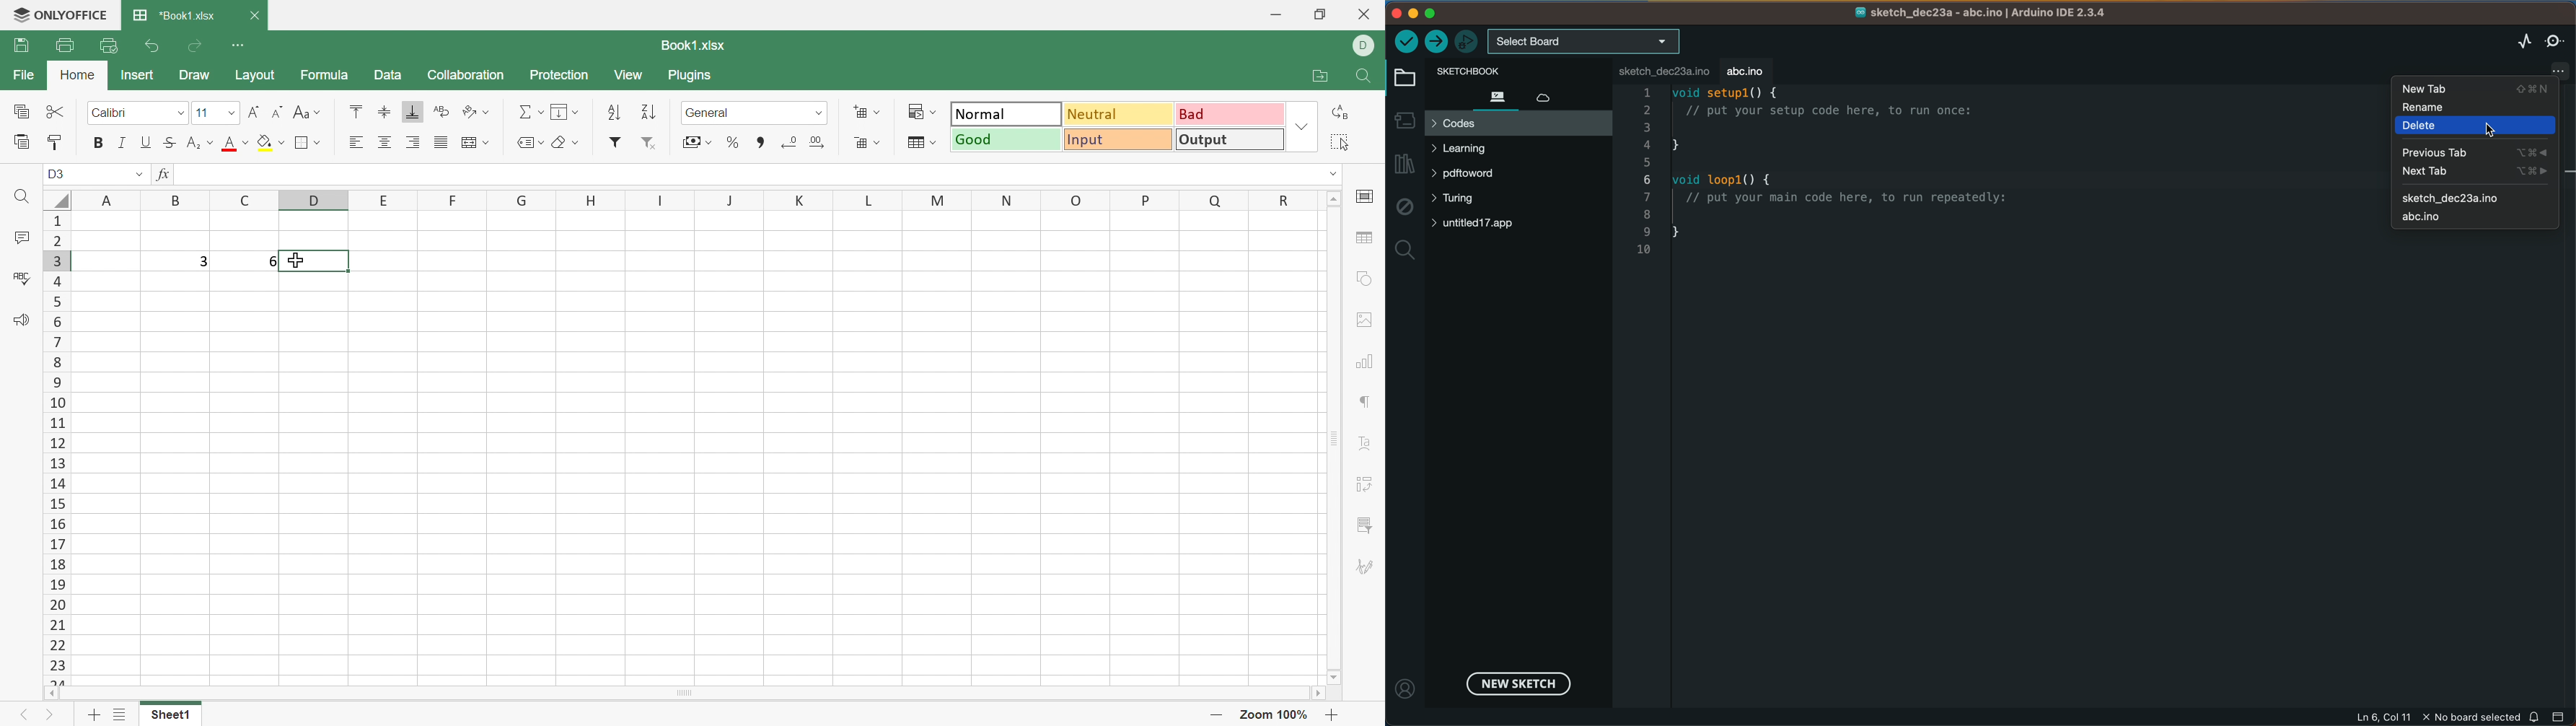 Image resolution: width=2576 pixels, height=728 pixels. I want to click on file tab, so click(1667, 72).